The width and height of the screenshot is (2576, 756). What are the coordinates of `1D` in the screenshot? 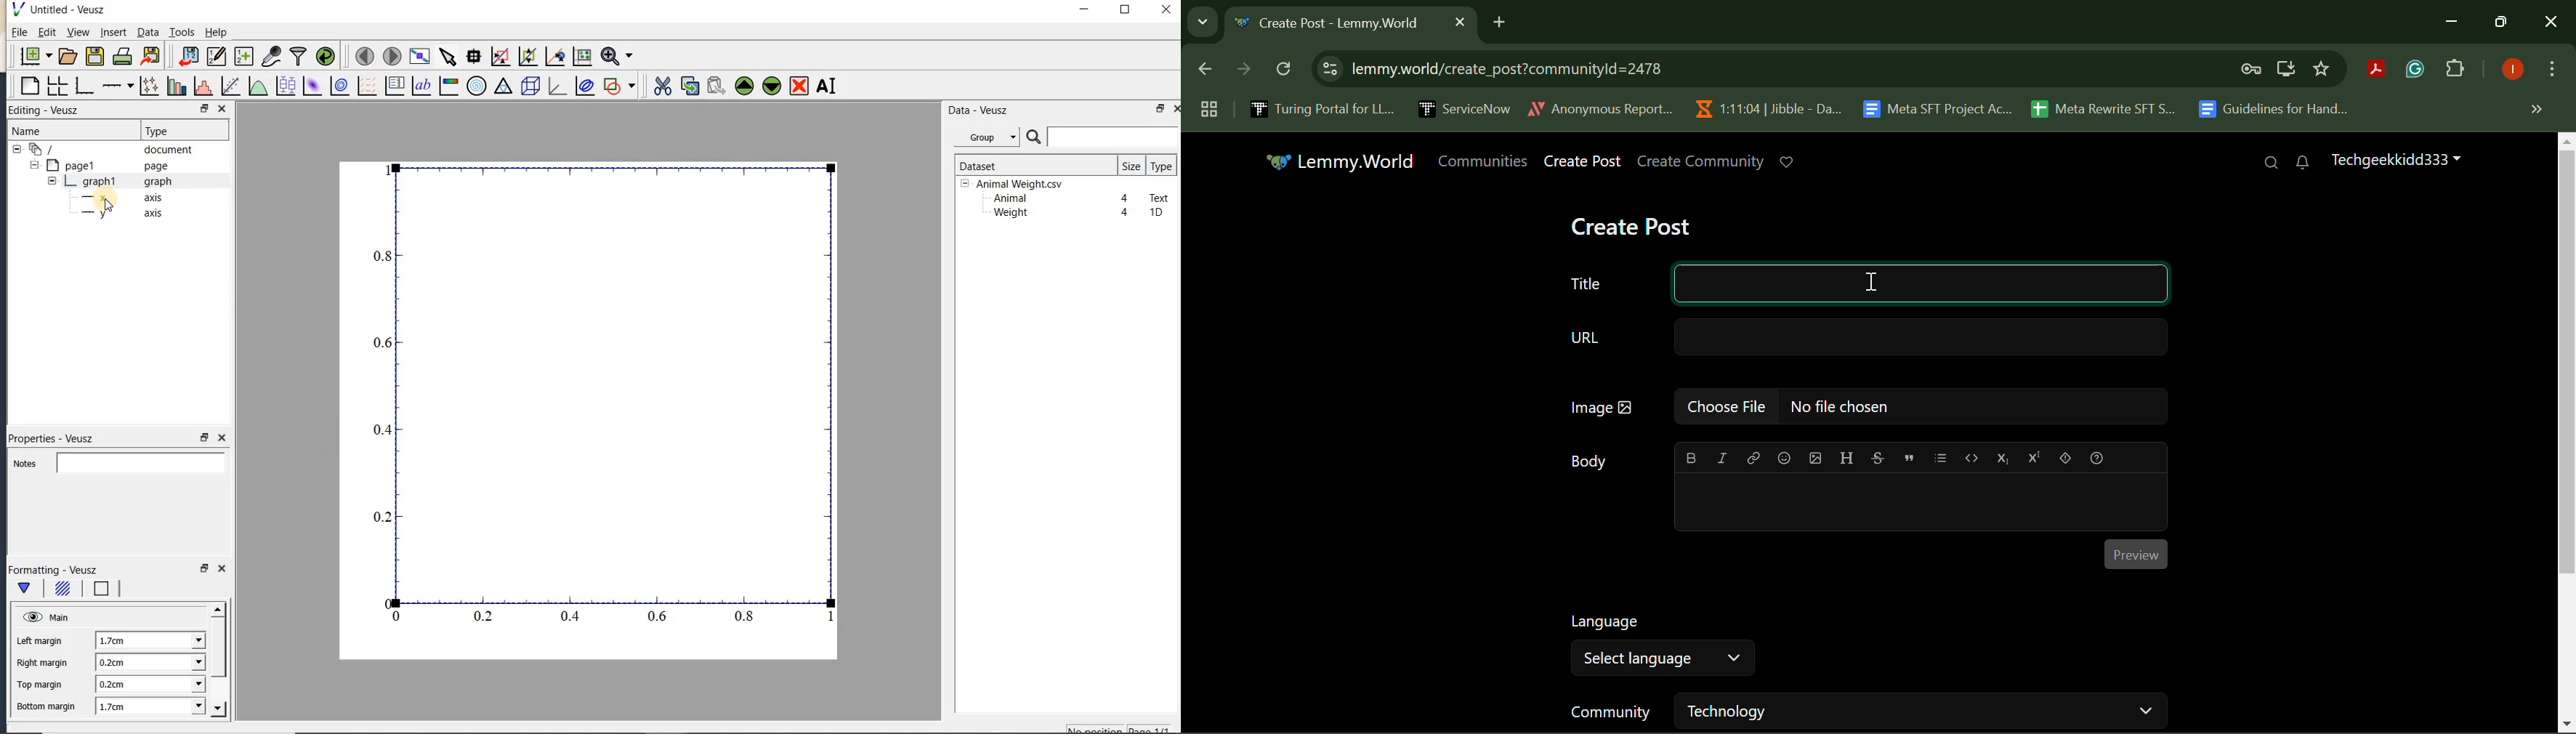 It's located at (1156, 212).